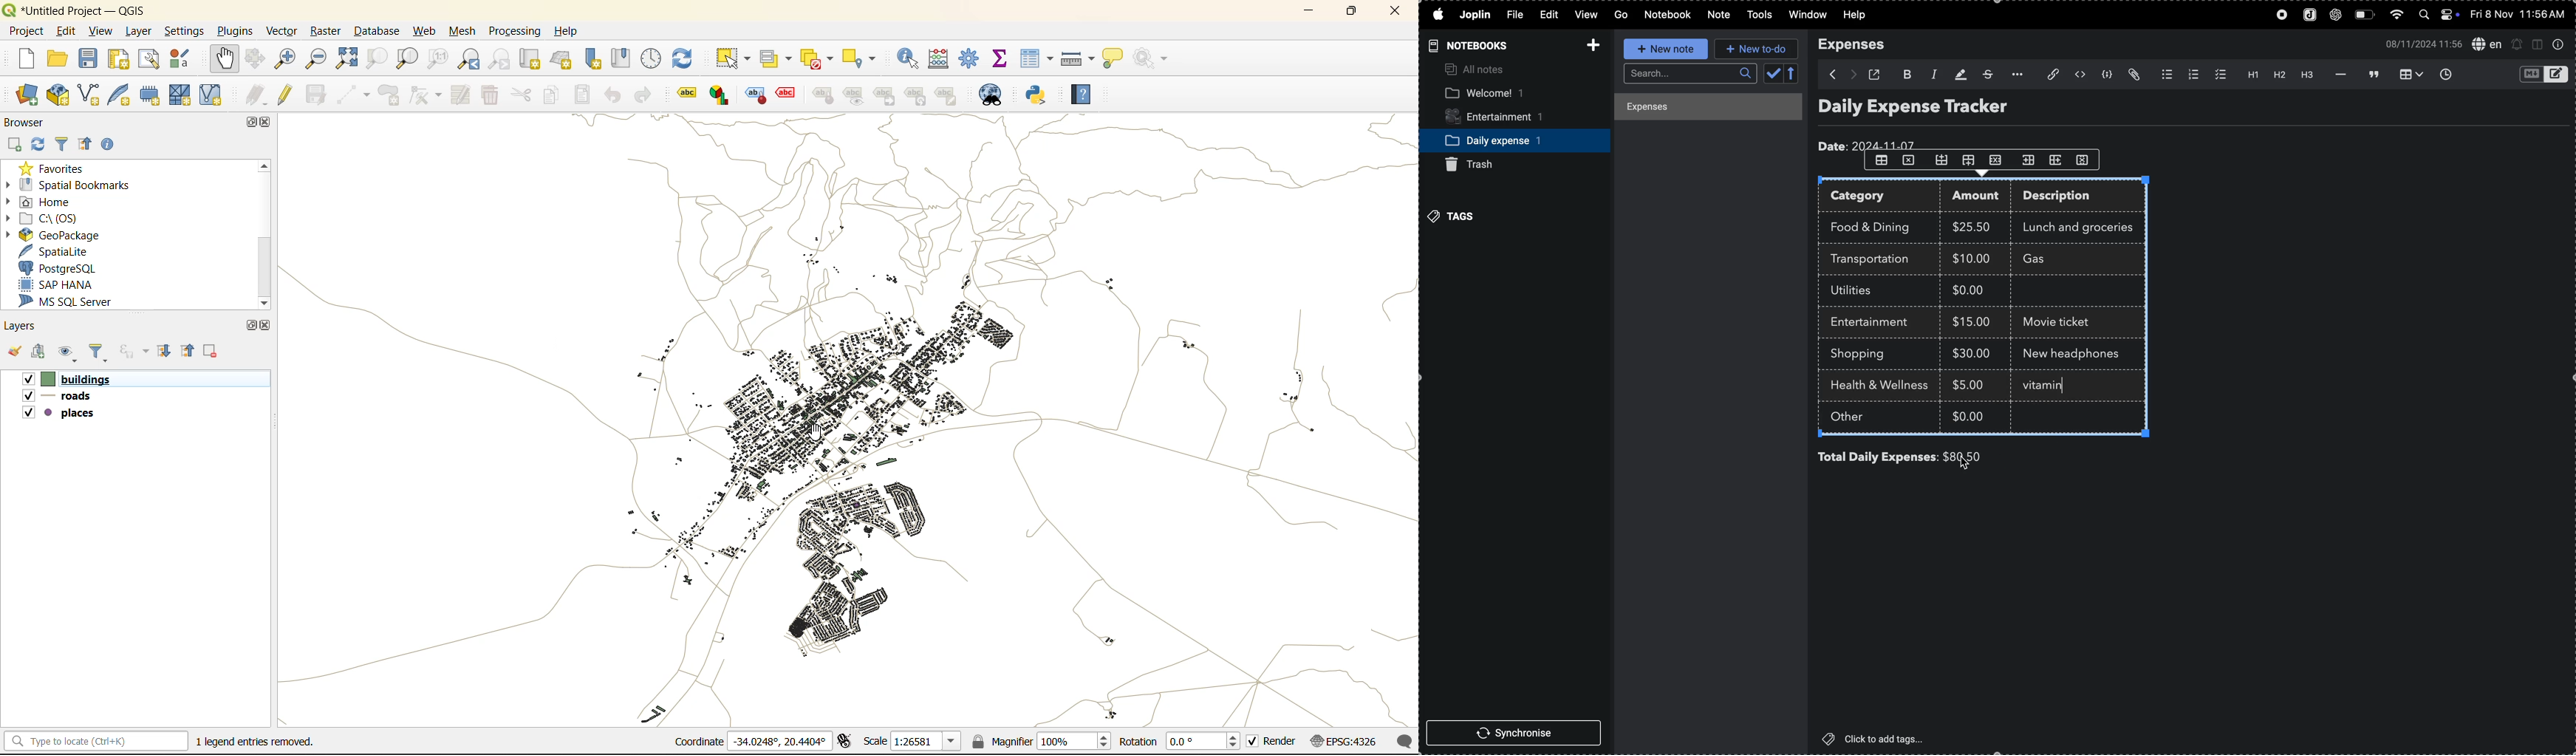 The height and width of the screenshot is (756, 2576). What do you see at coordinates (2079, 75) in the screenshot?
I see `inline code` at bounding box center [2079, 75].